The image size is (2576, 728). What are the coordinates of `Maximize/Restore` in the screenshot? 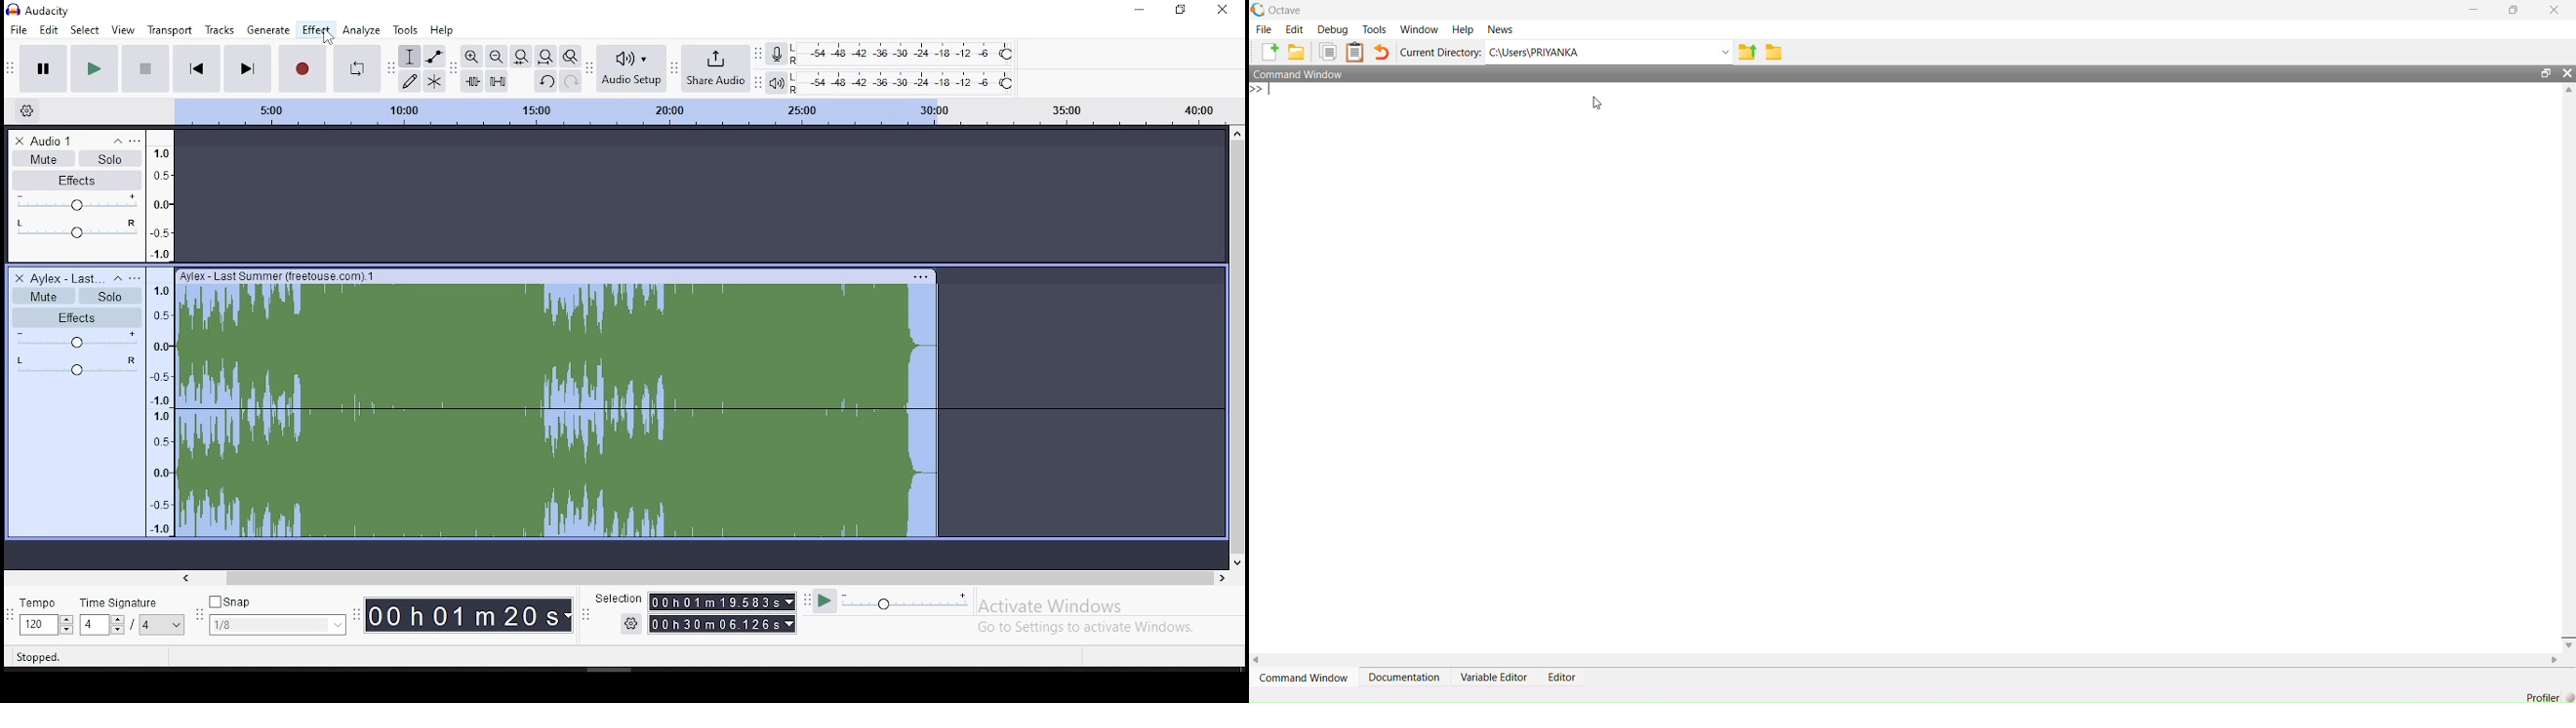 It's located at (2516, 11).